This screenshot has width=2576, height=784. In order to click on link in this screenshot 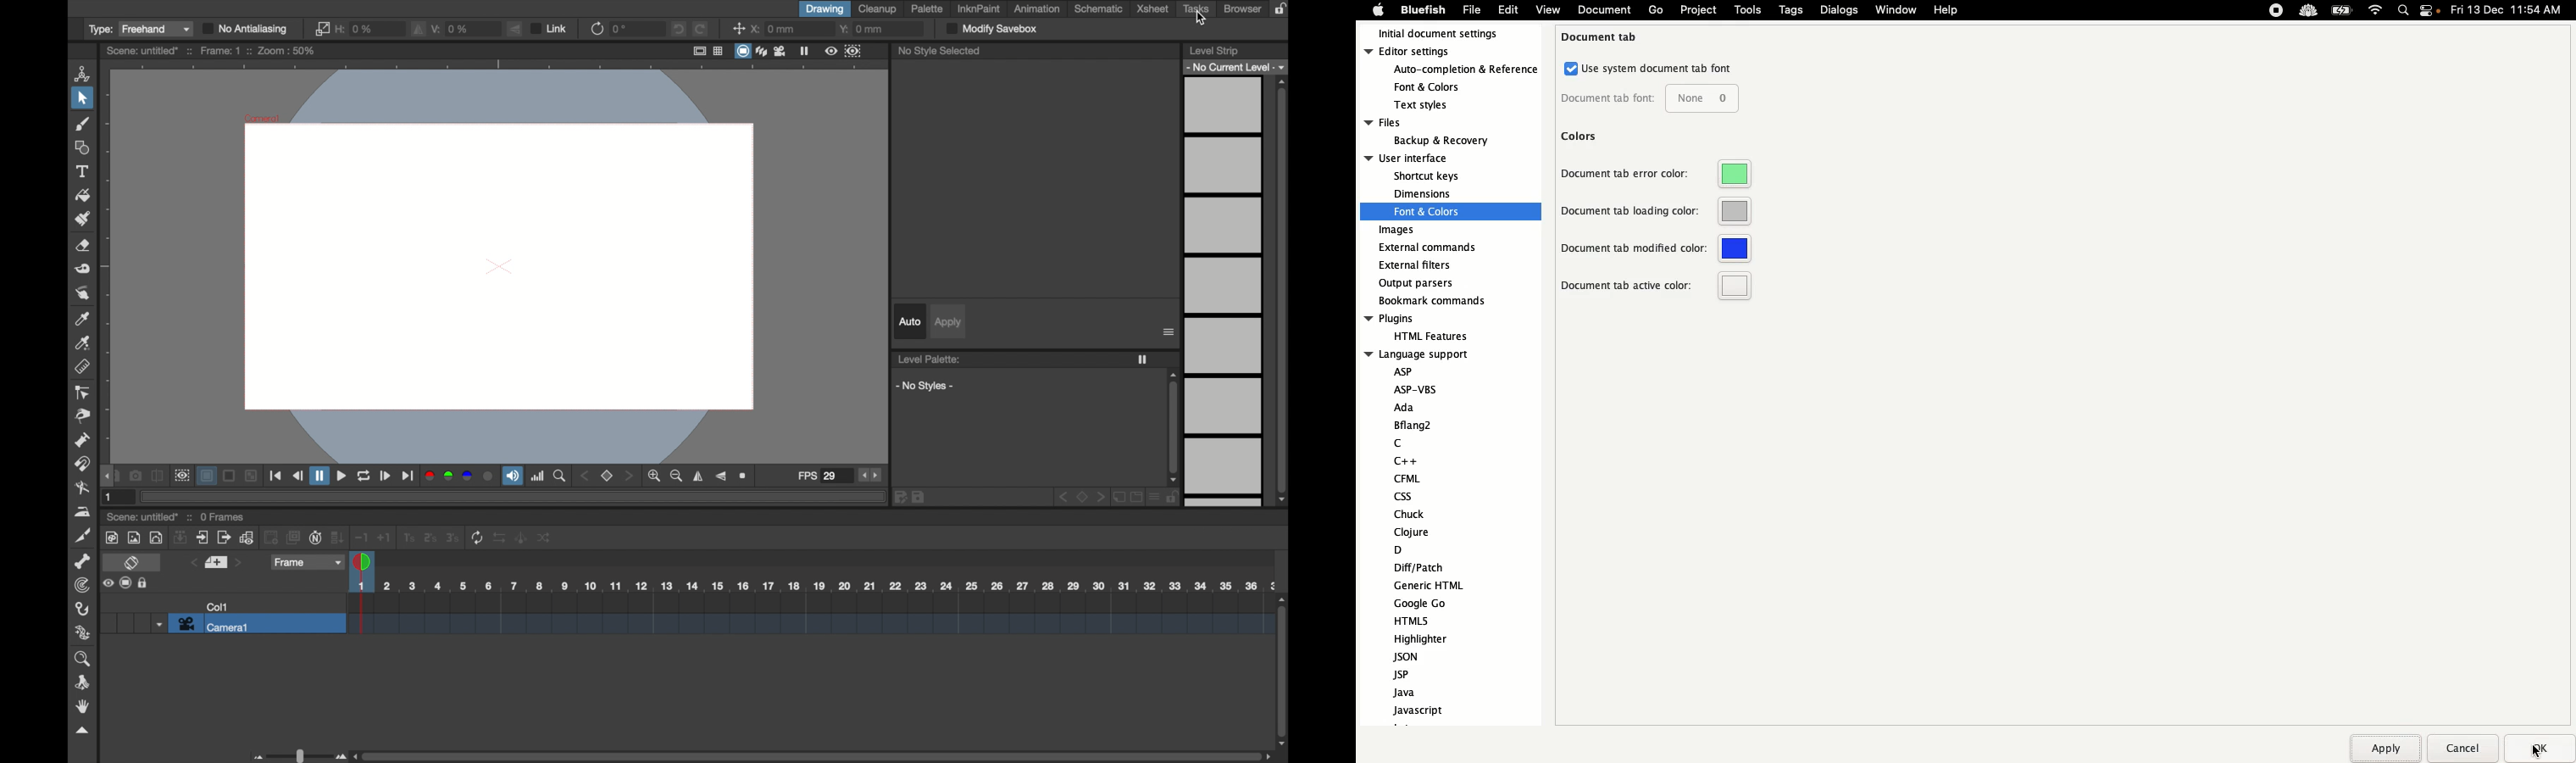, I will do `click(322, 28)`.